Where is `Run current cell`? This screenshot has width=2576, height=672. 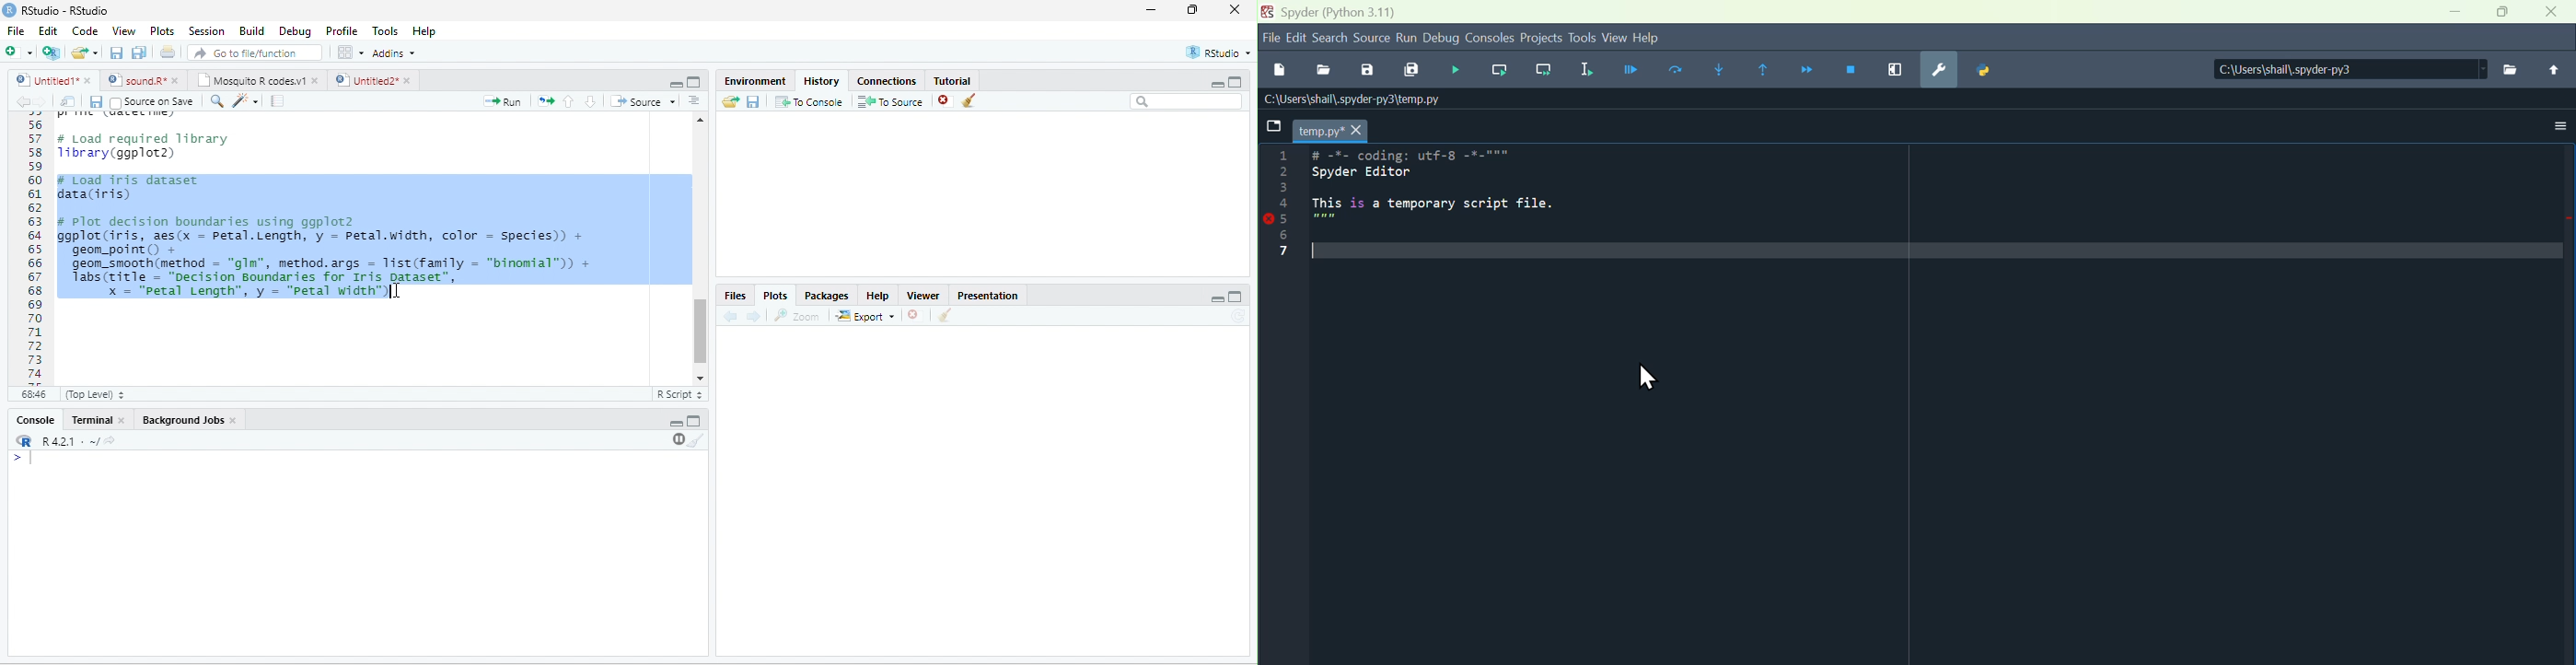 Run current cell is located at coordinates (1677, 71).